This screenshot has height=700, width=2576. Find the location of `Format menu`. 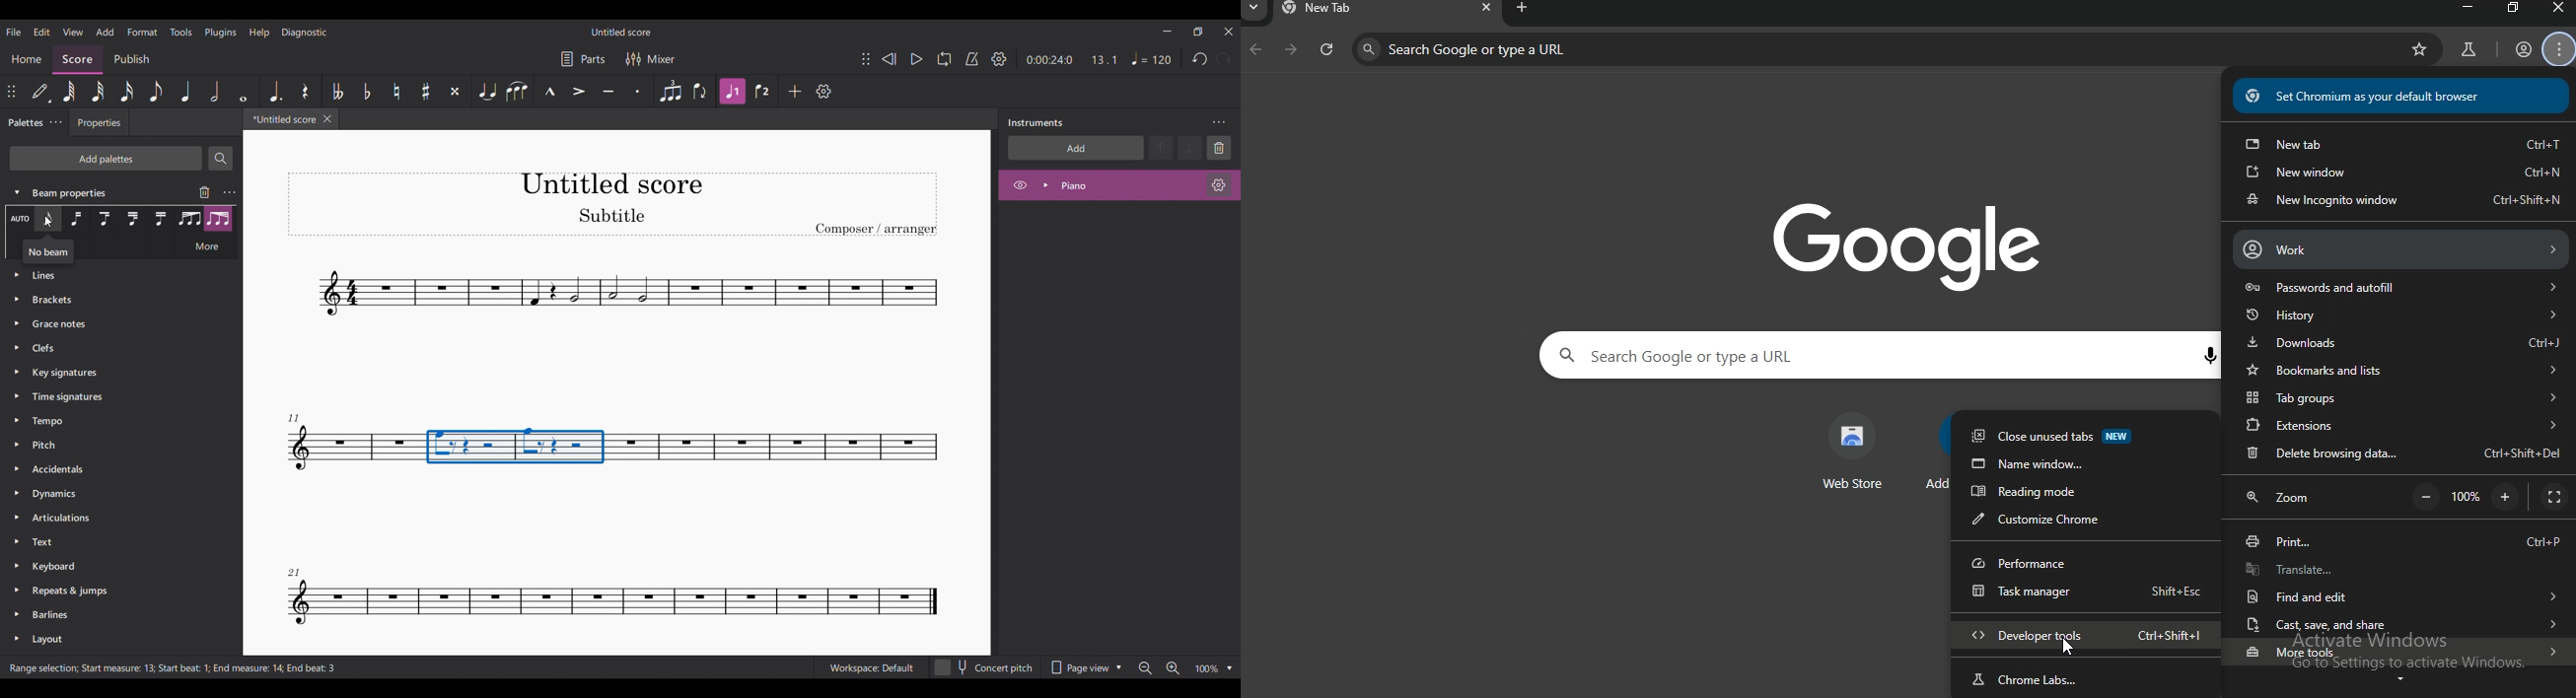

Format menu is located at coordinates (142, 32).